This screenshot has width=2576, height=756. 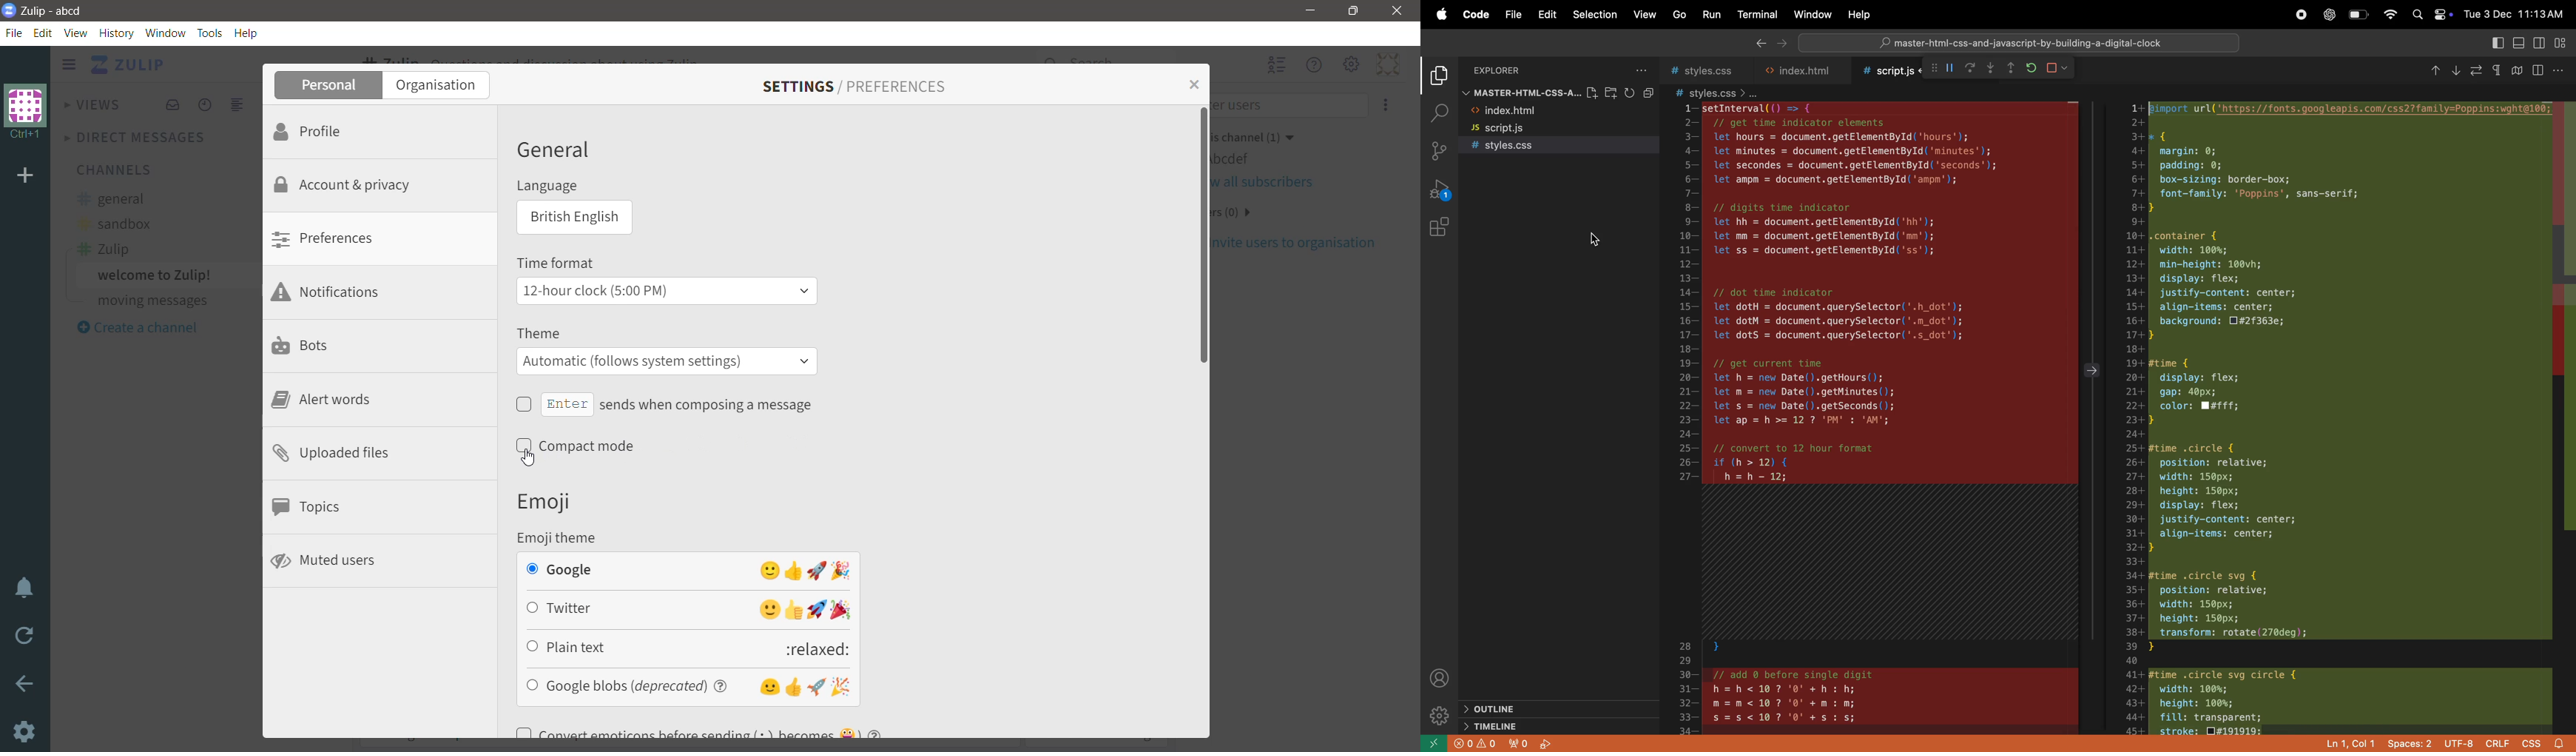 I want to click on terminal, so click(x=1756, y=13).